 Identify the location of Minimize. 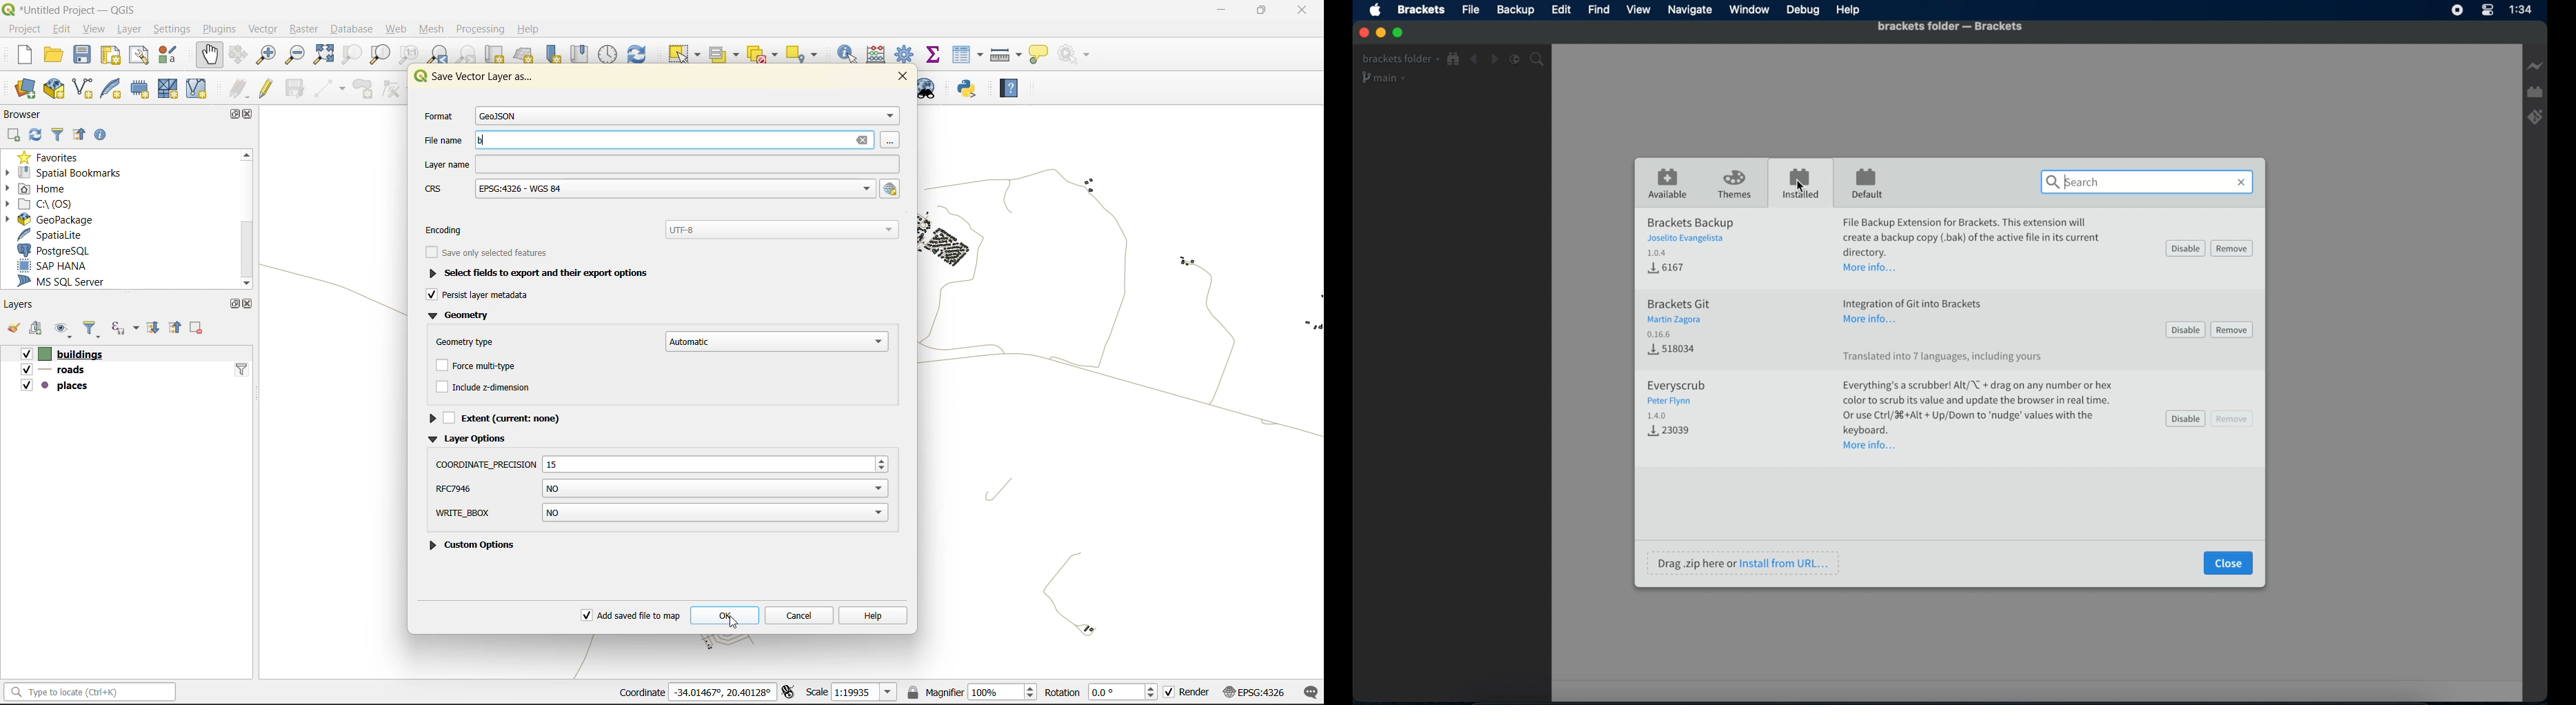
(1380, 33).